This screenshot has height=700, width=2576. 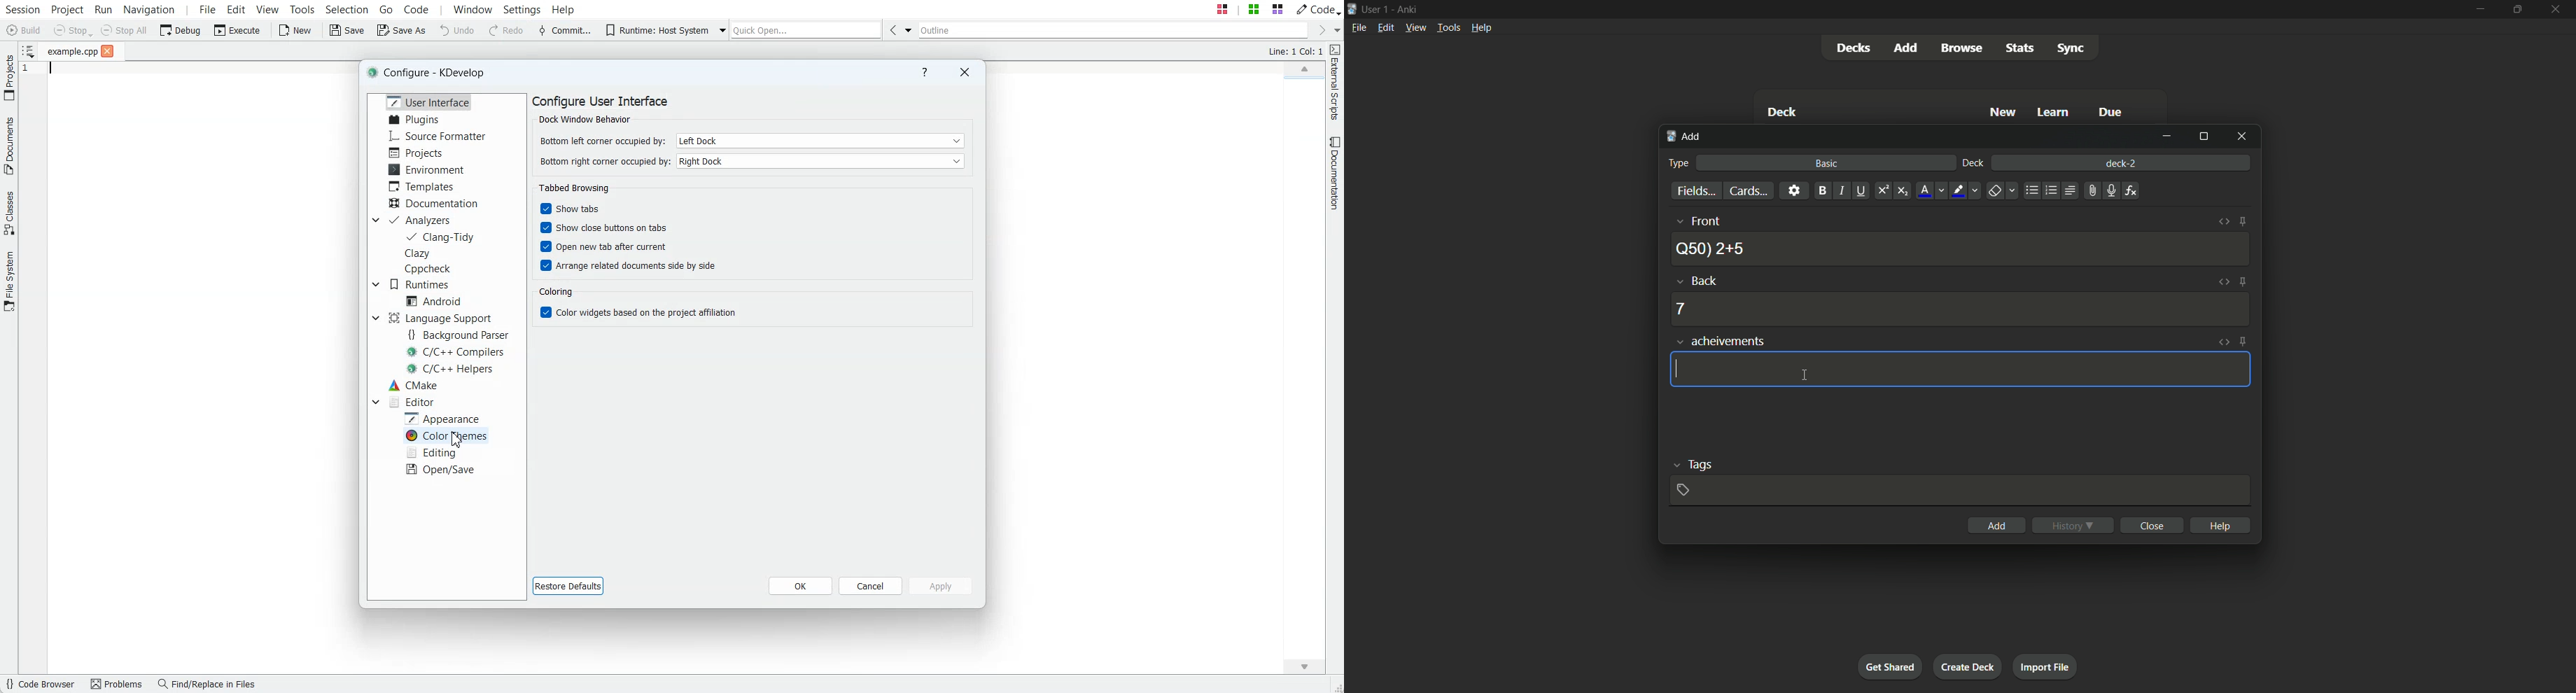 I want to click on tags, so click(x=1692, y=464).